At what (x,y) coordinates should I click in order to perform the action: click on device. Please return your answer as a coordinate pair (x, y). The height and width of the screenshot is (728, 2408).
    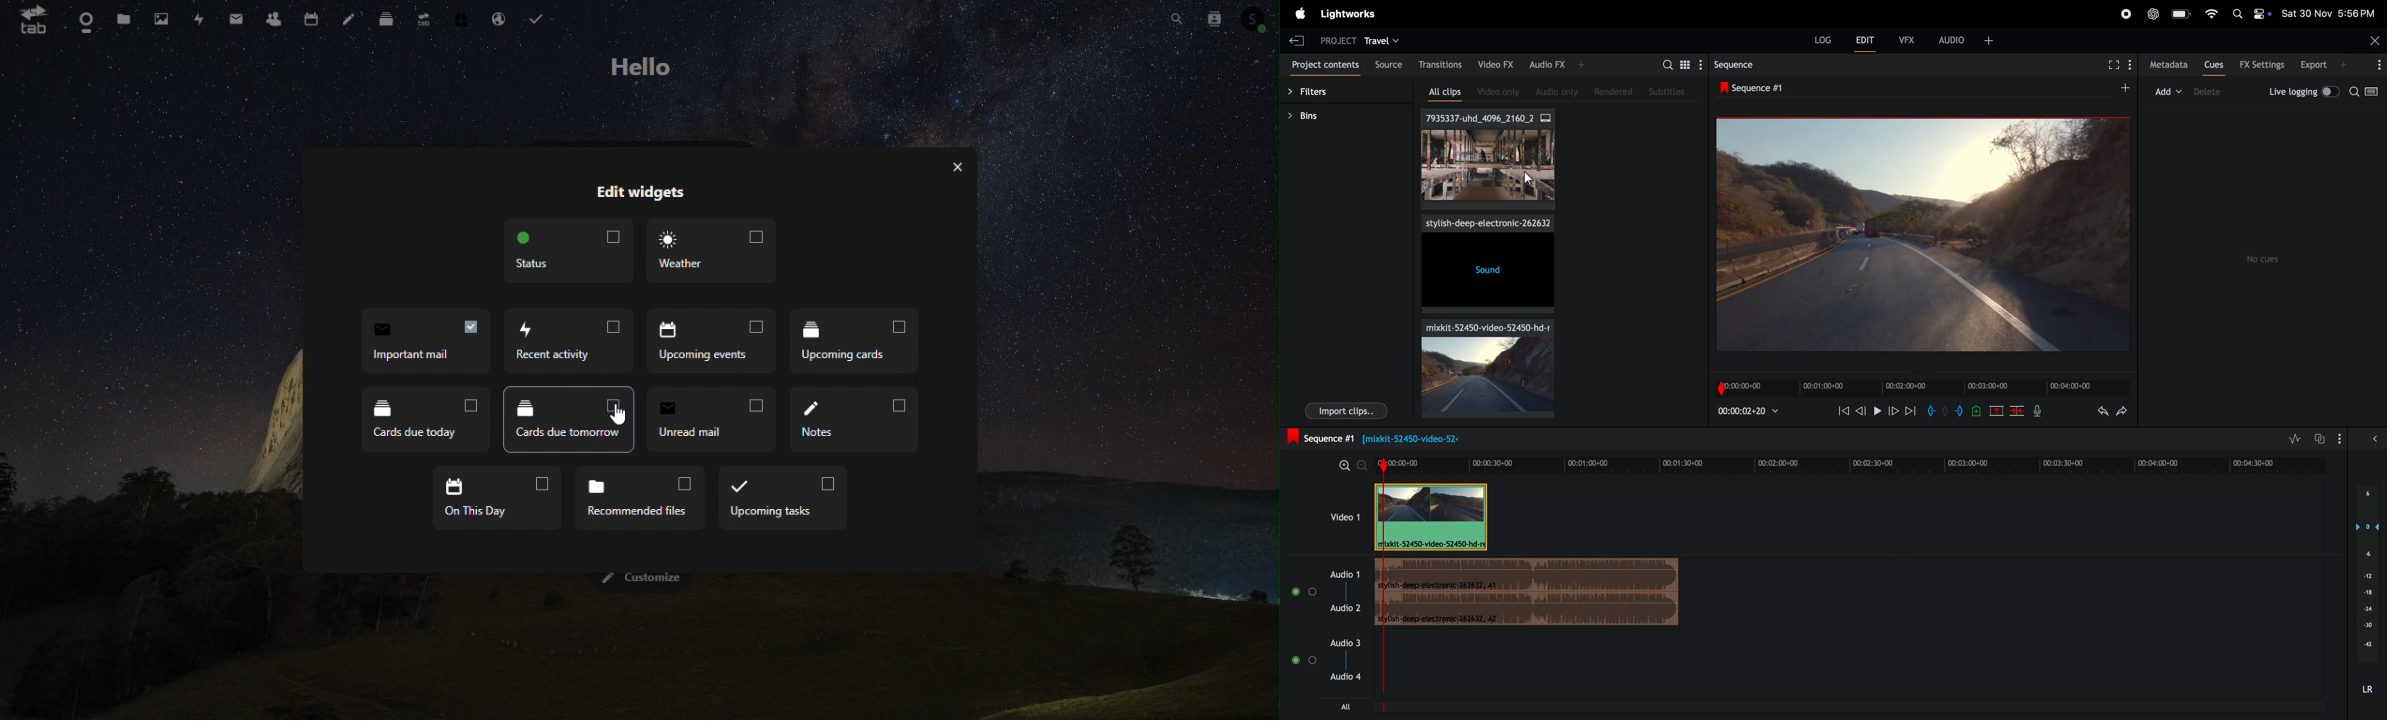
    Looking at the image, I should click on (2215, 93).